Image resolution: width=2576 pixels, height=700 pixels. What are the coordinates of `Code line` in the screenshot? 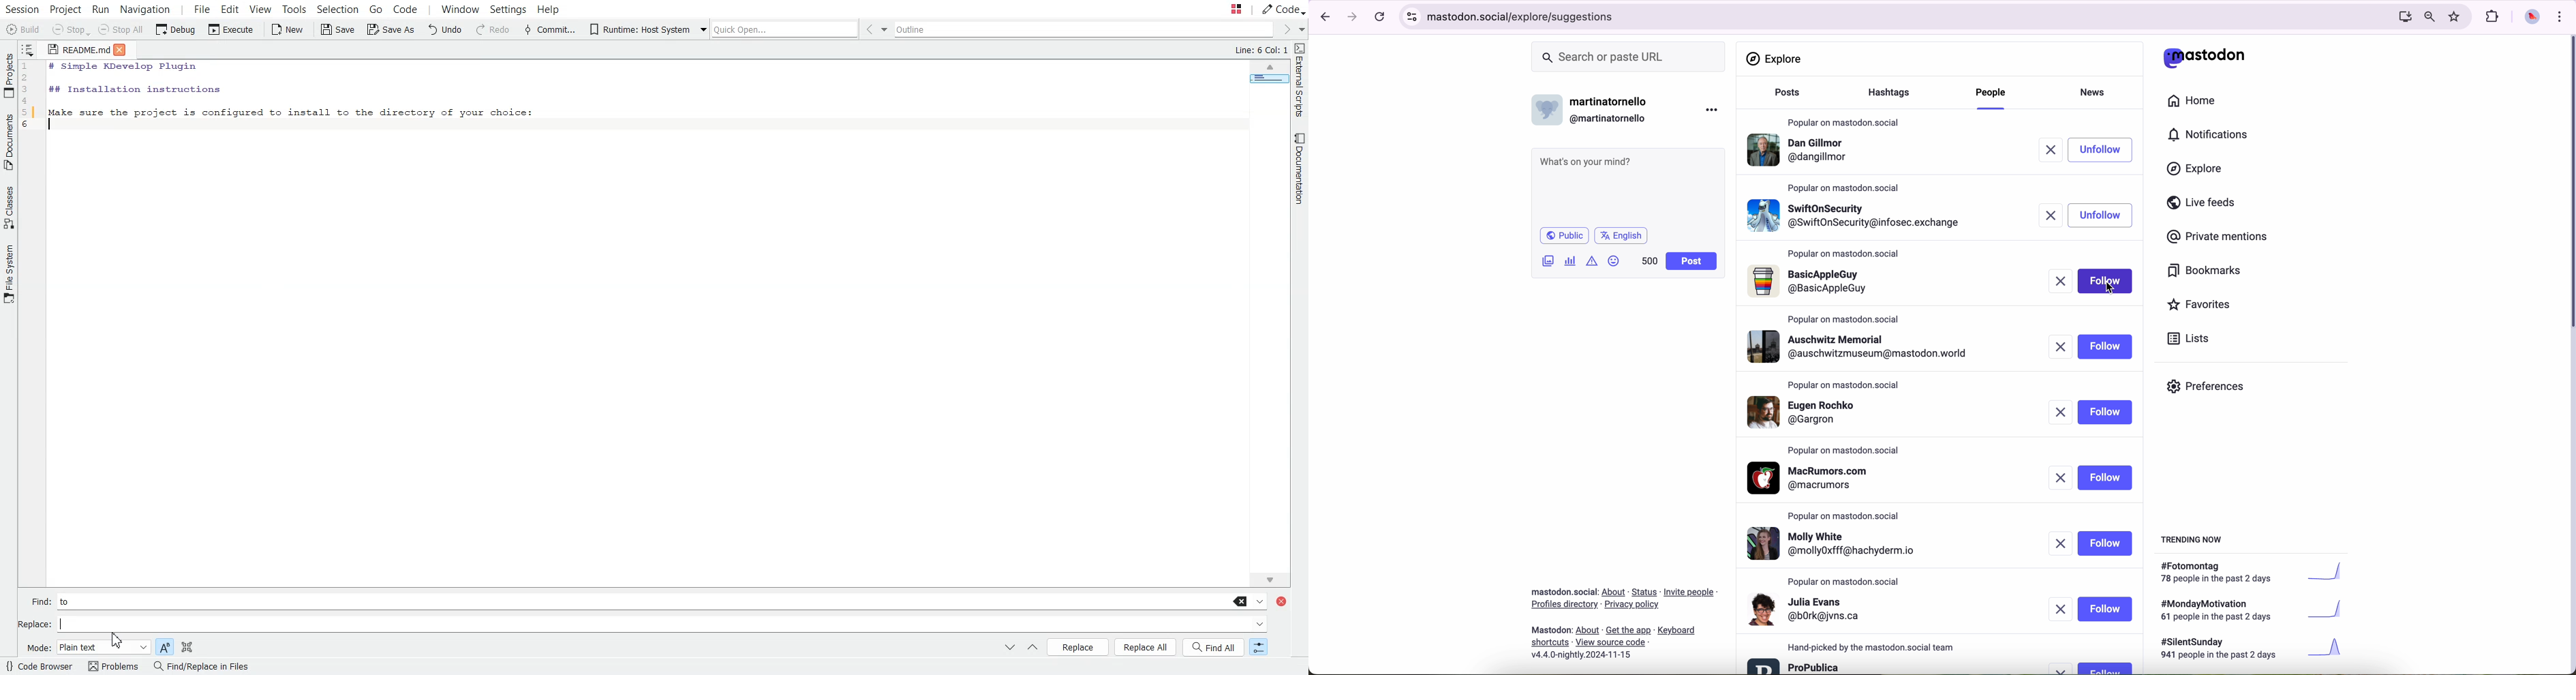 It's located at (30, 98).